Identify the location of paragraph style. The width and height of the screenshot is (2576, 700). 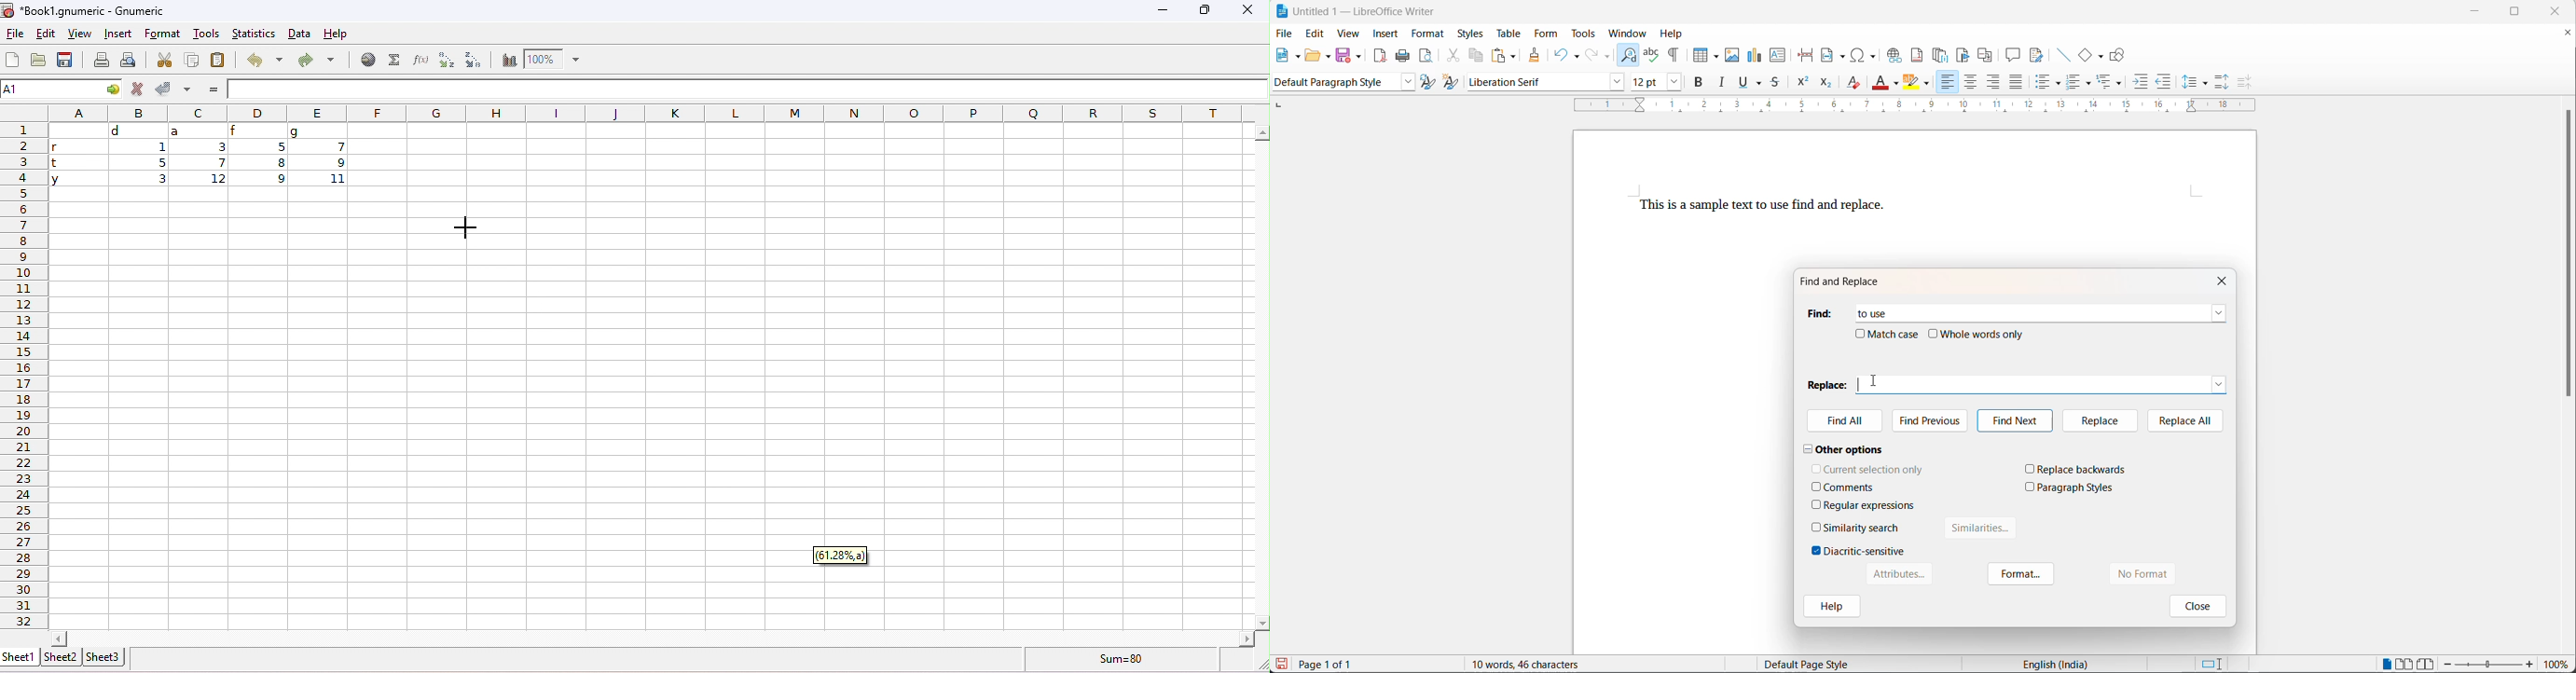
(1332, 82).